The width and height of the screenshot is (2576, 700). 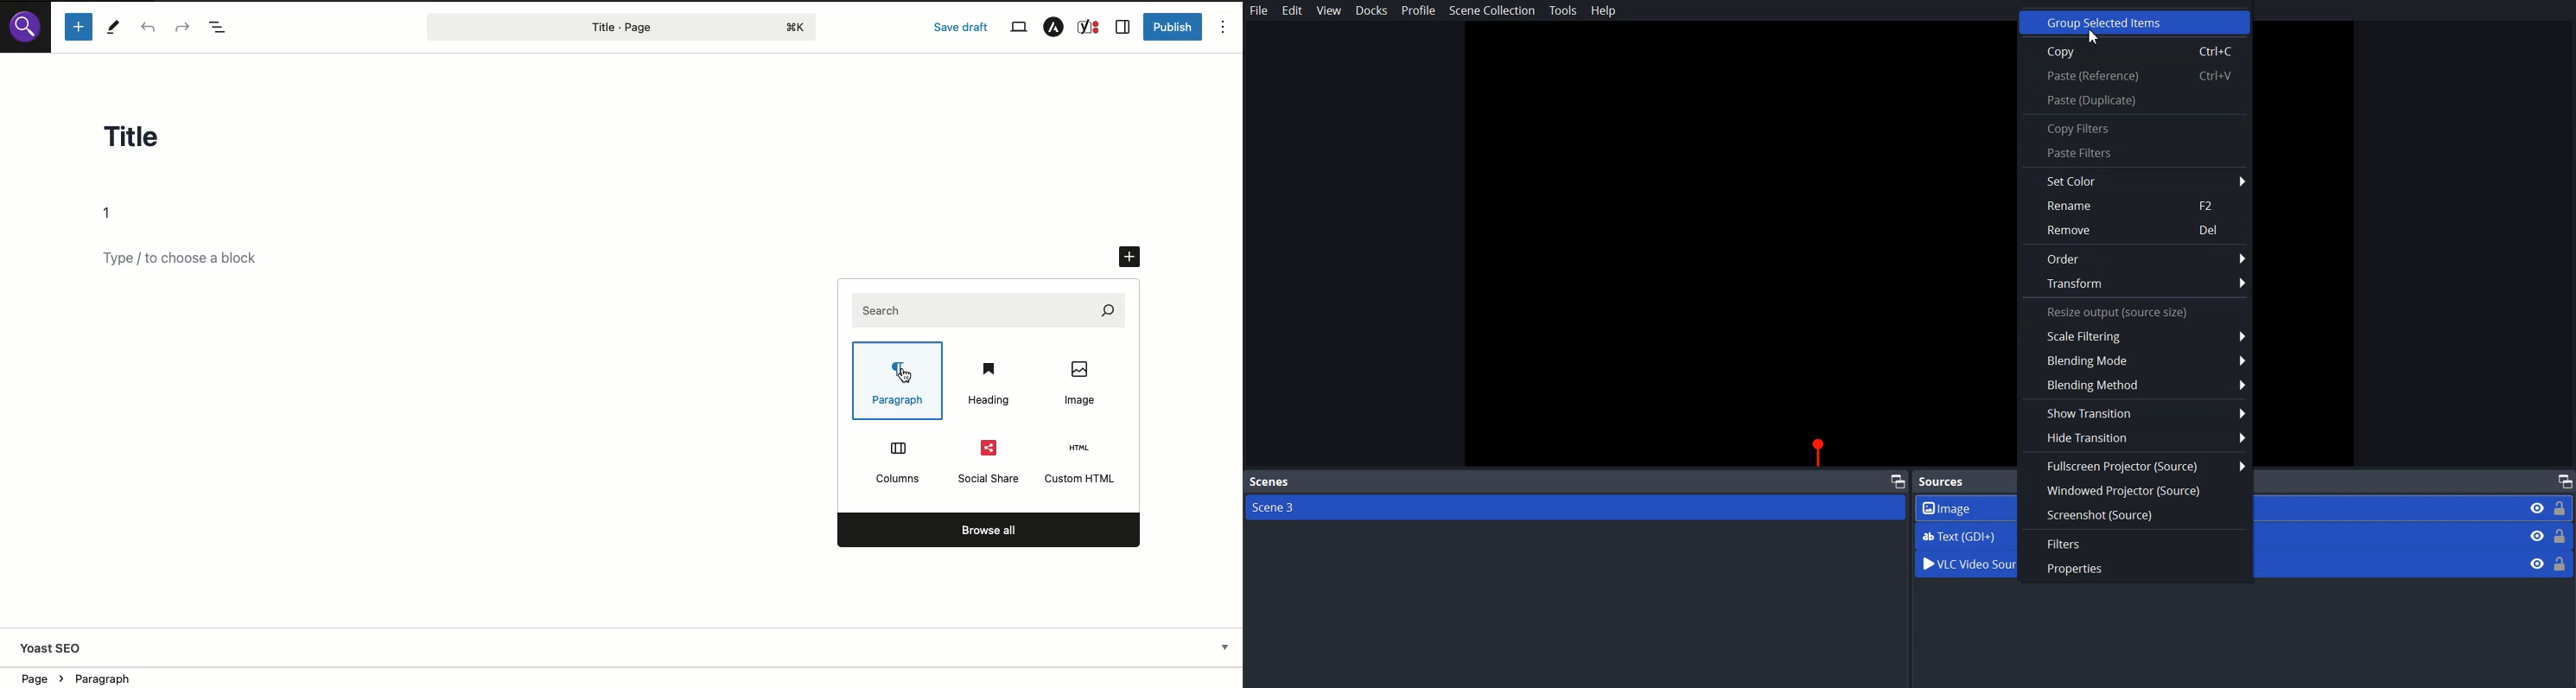 I want to click on Astar, so click(x=1053, y=28).